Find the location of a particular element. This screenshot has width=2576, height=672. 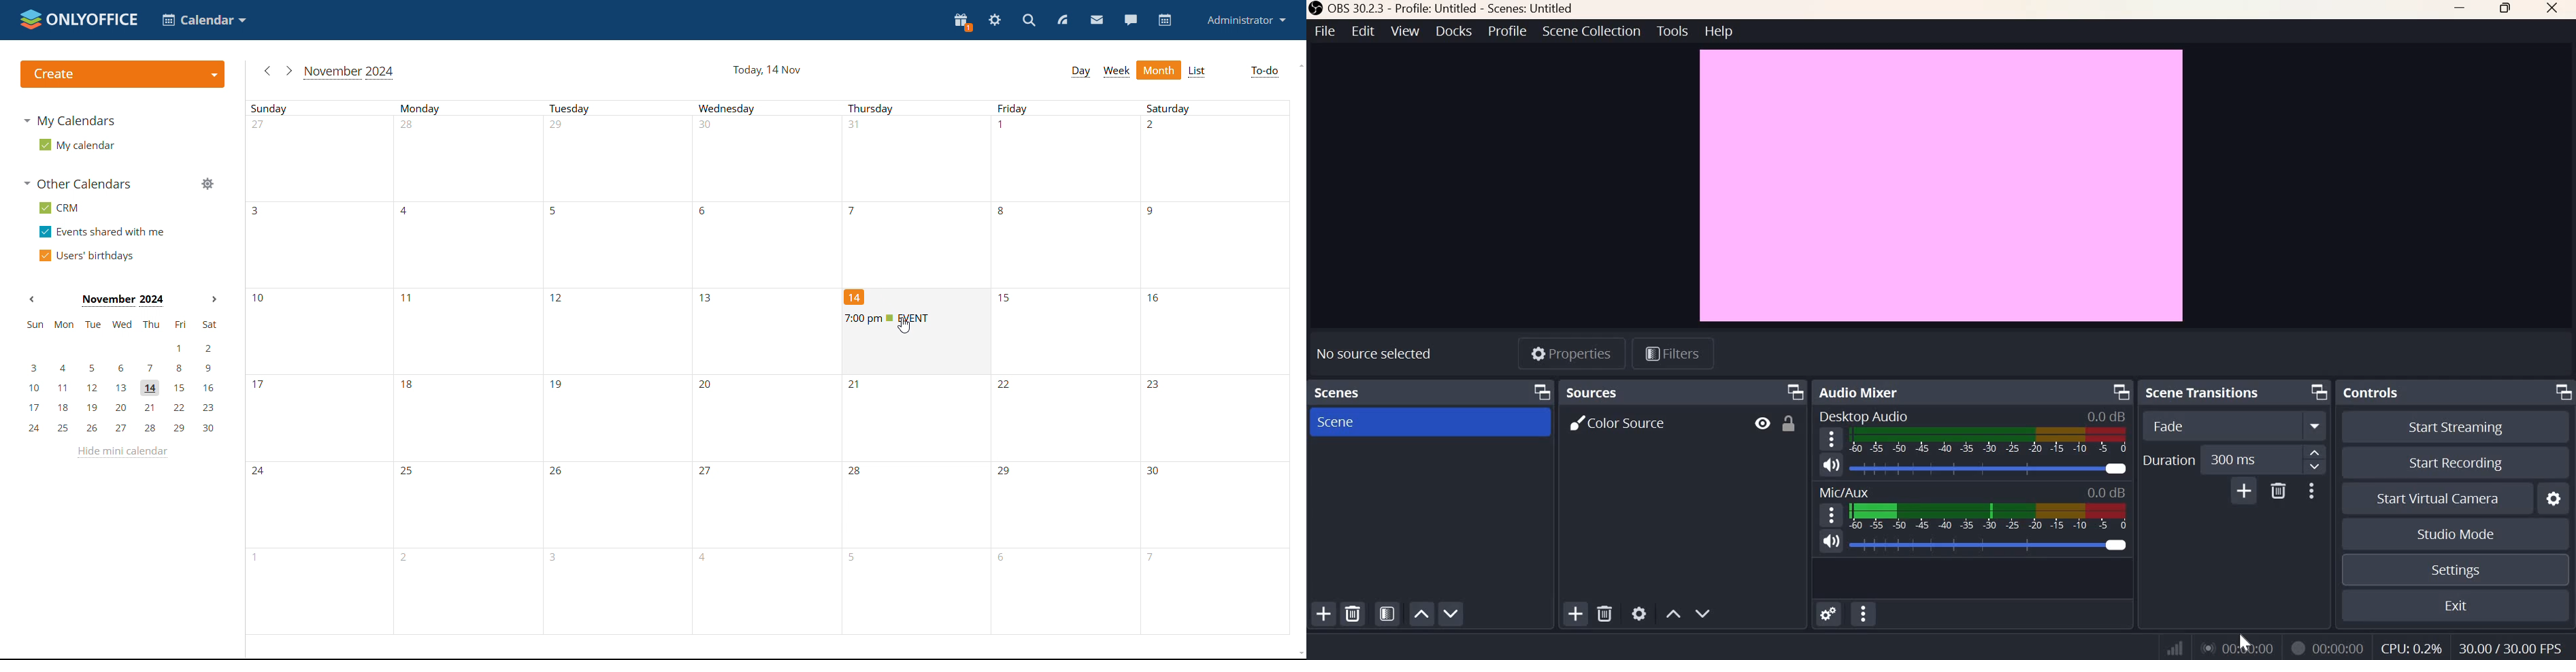

Move scene up is located at coordinates (1423, 614).